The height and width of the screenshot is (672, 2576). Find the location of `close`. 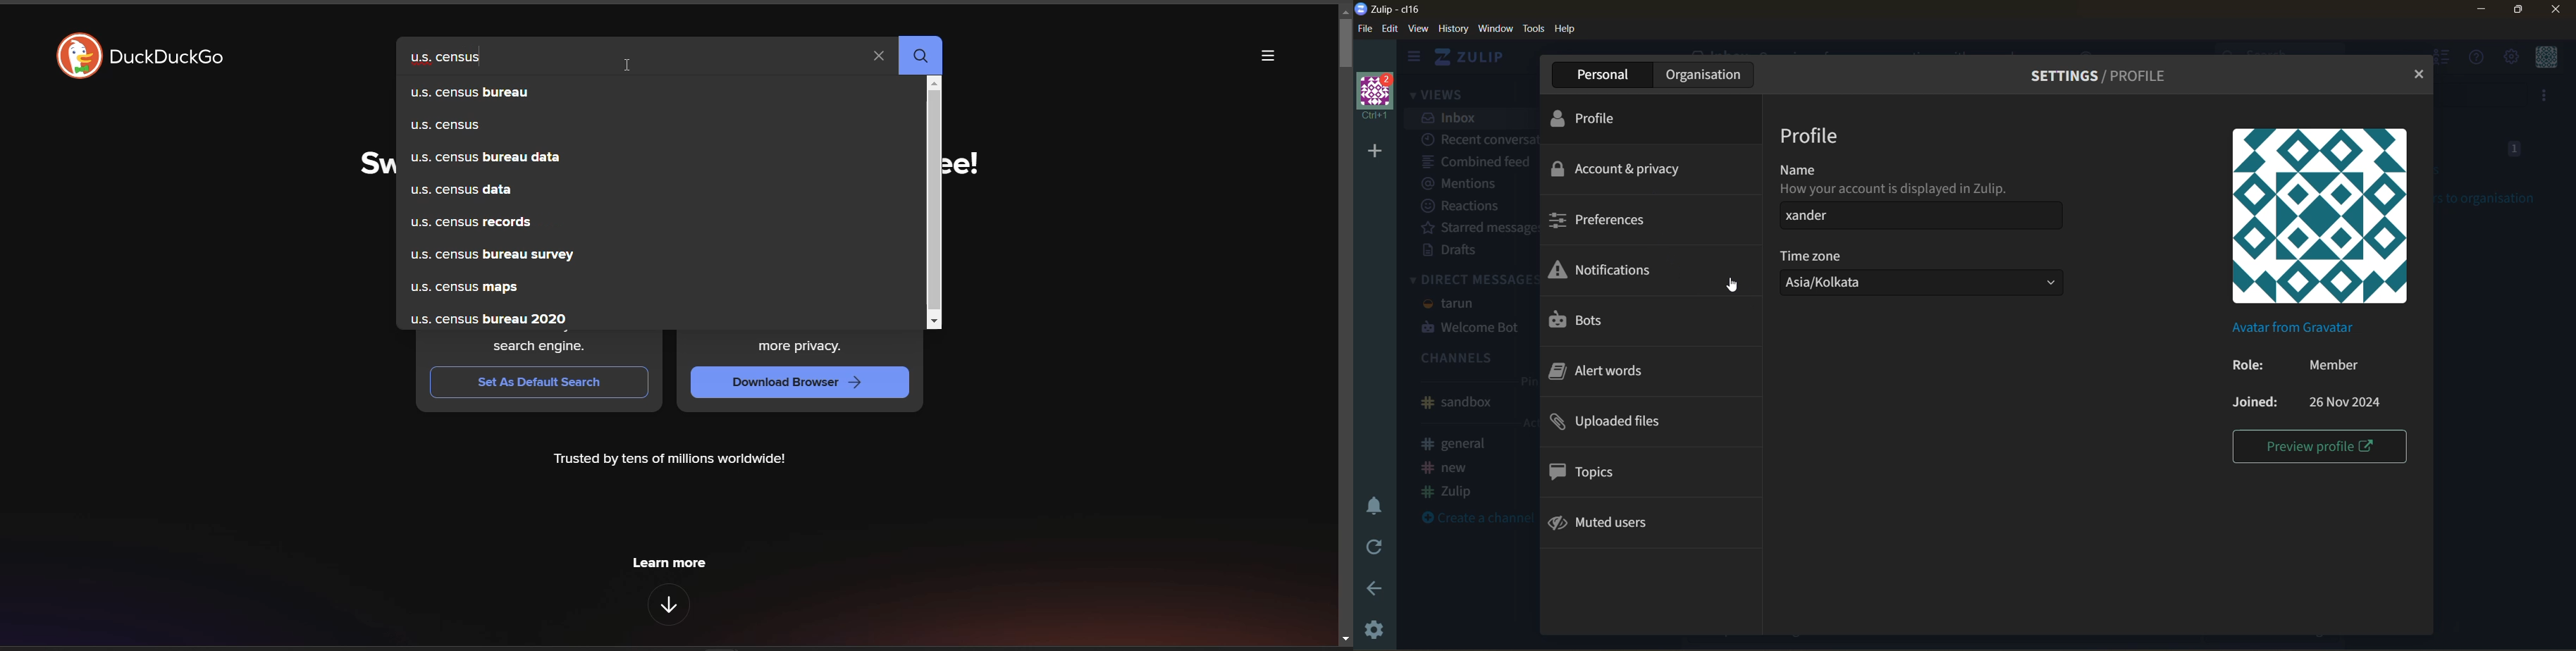

close is located at coordinates (2554, 11).